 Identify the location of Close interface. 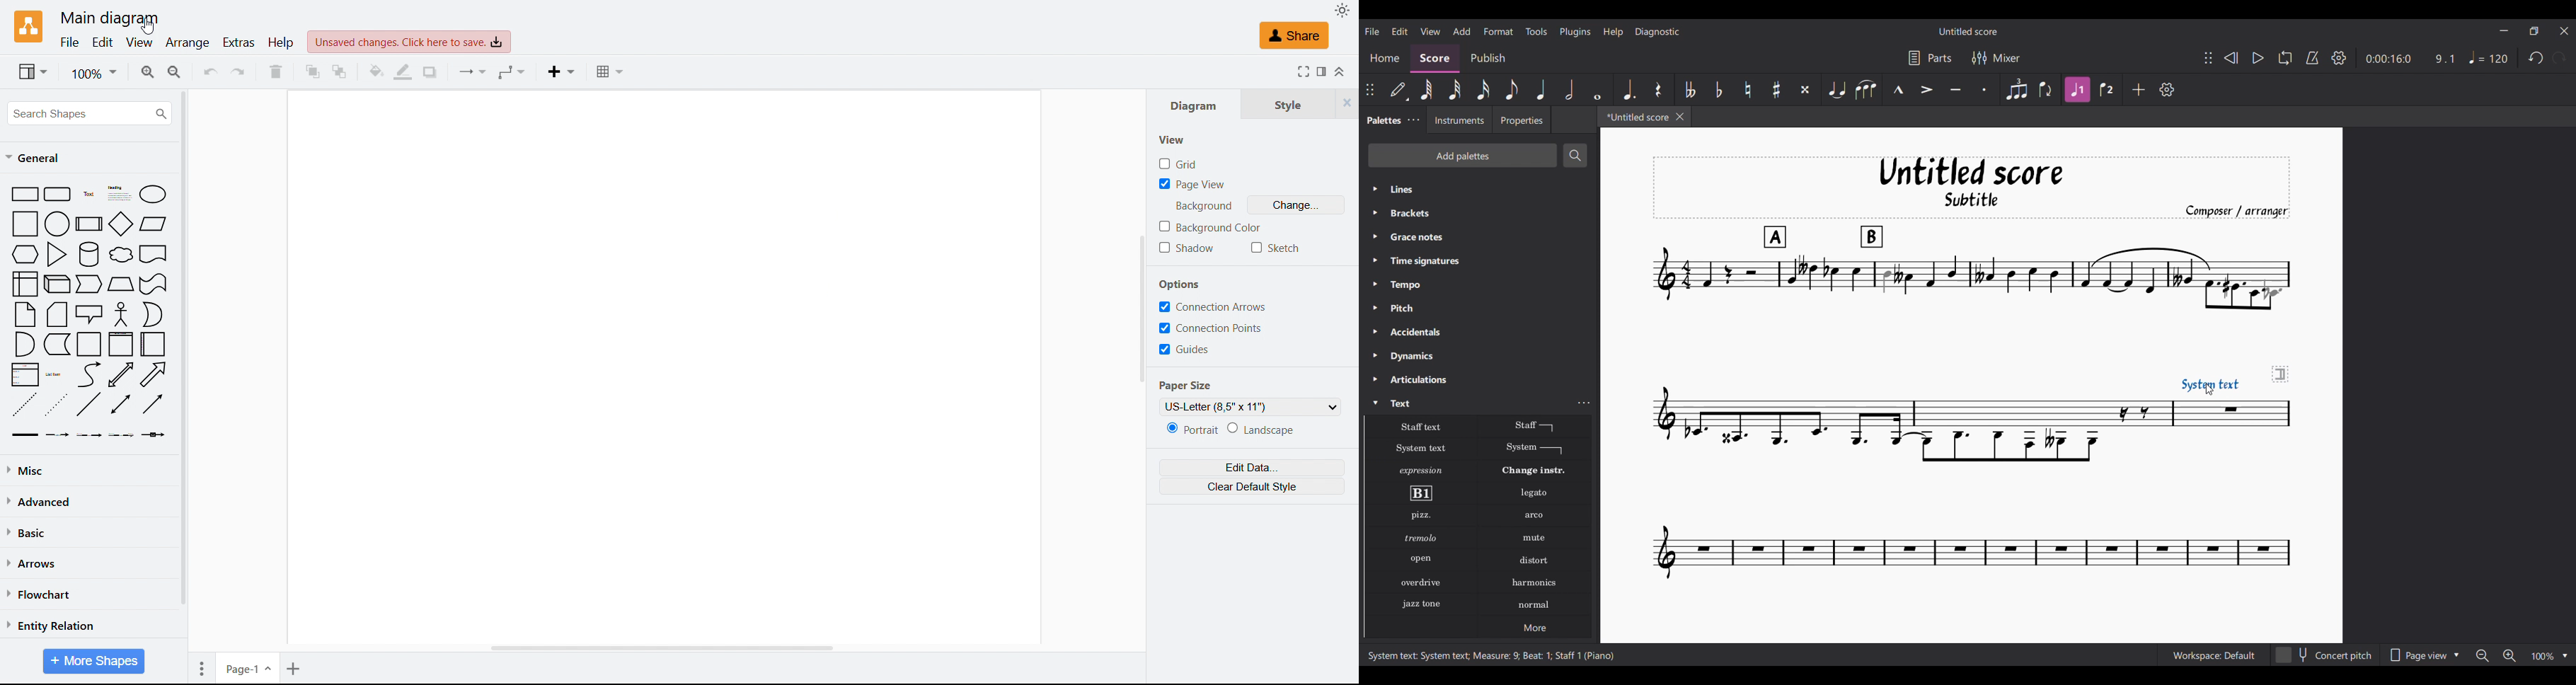
(2565, 31).